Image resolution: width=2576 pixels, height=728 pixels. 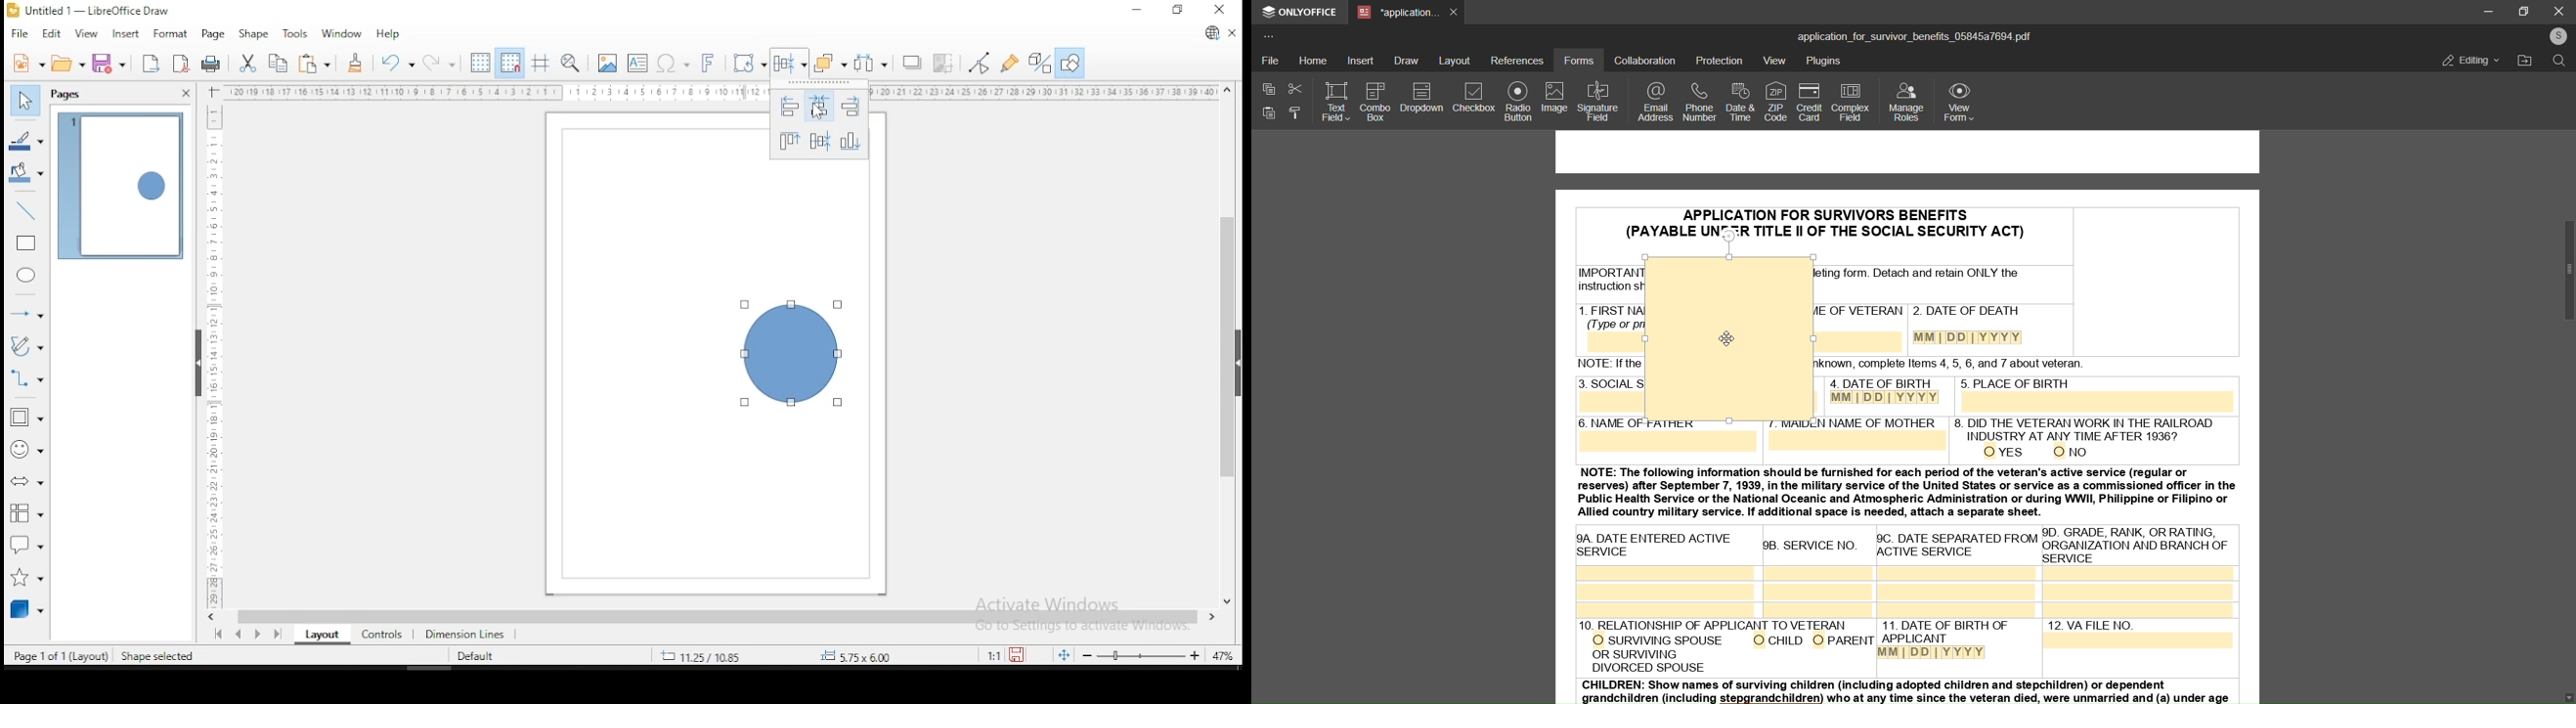 What do you see at coordinates (703, 655) in the screenshot?
I see `11.25/4.75` at bounding box center [703, 655].